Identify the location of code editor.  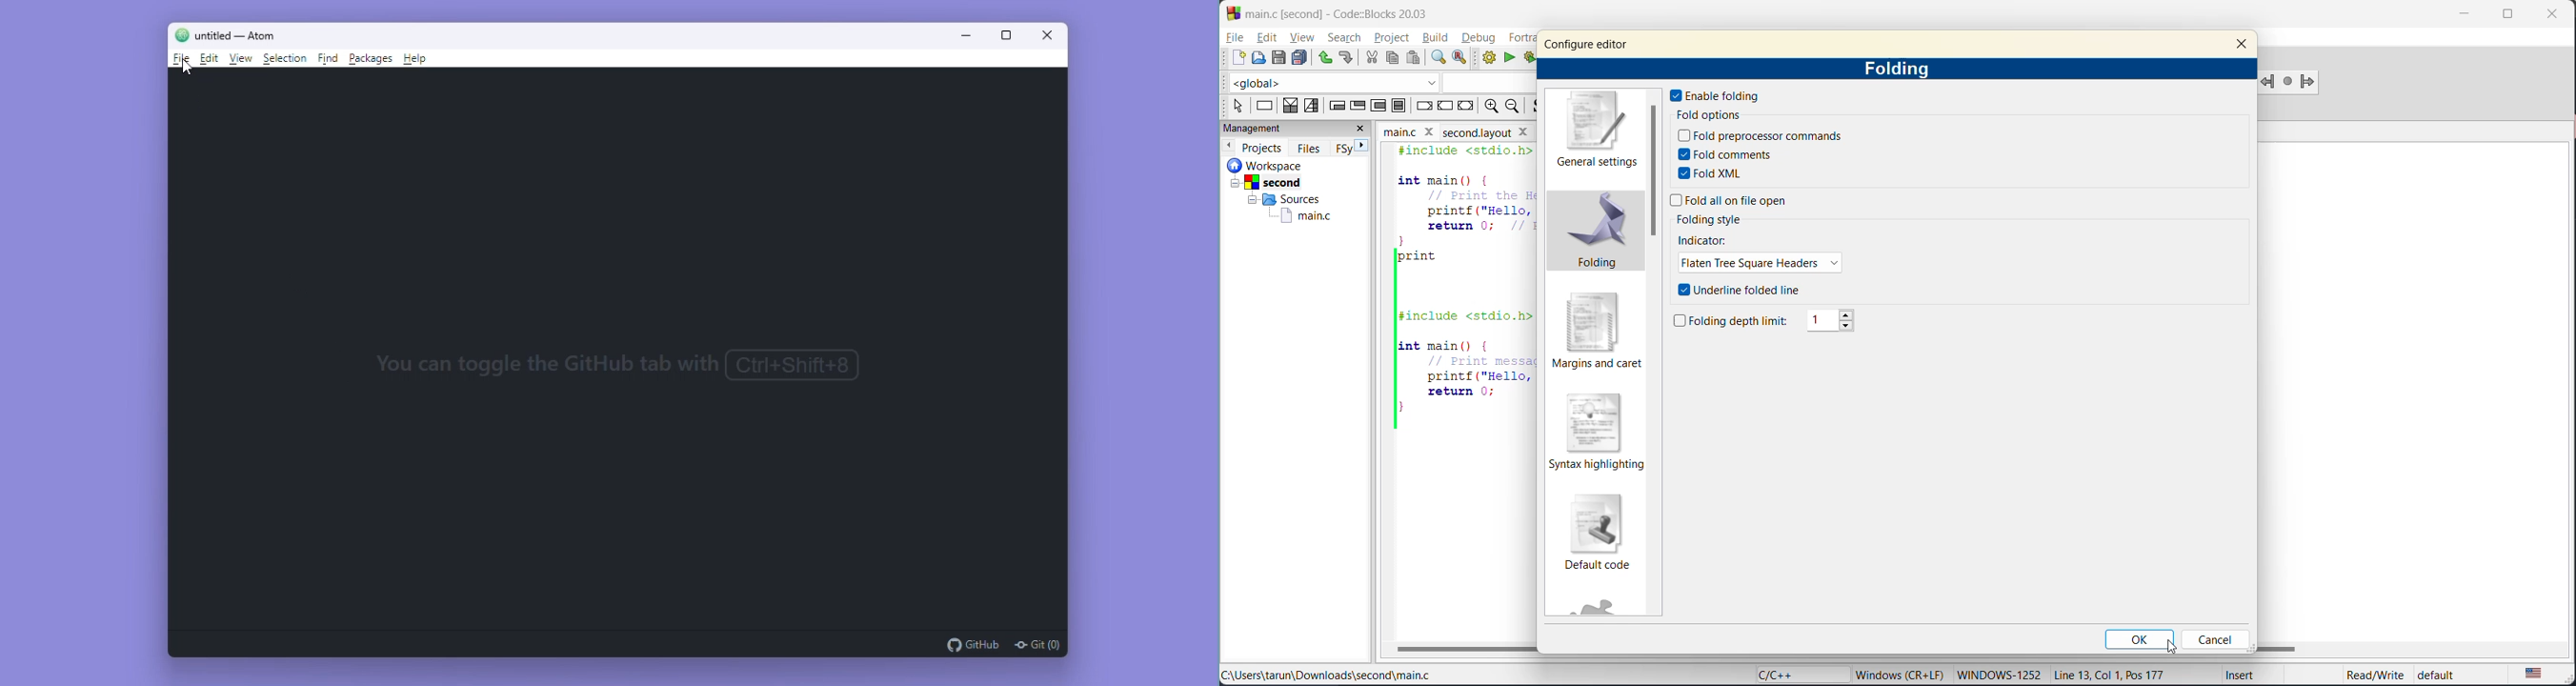
(1460, 287).